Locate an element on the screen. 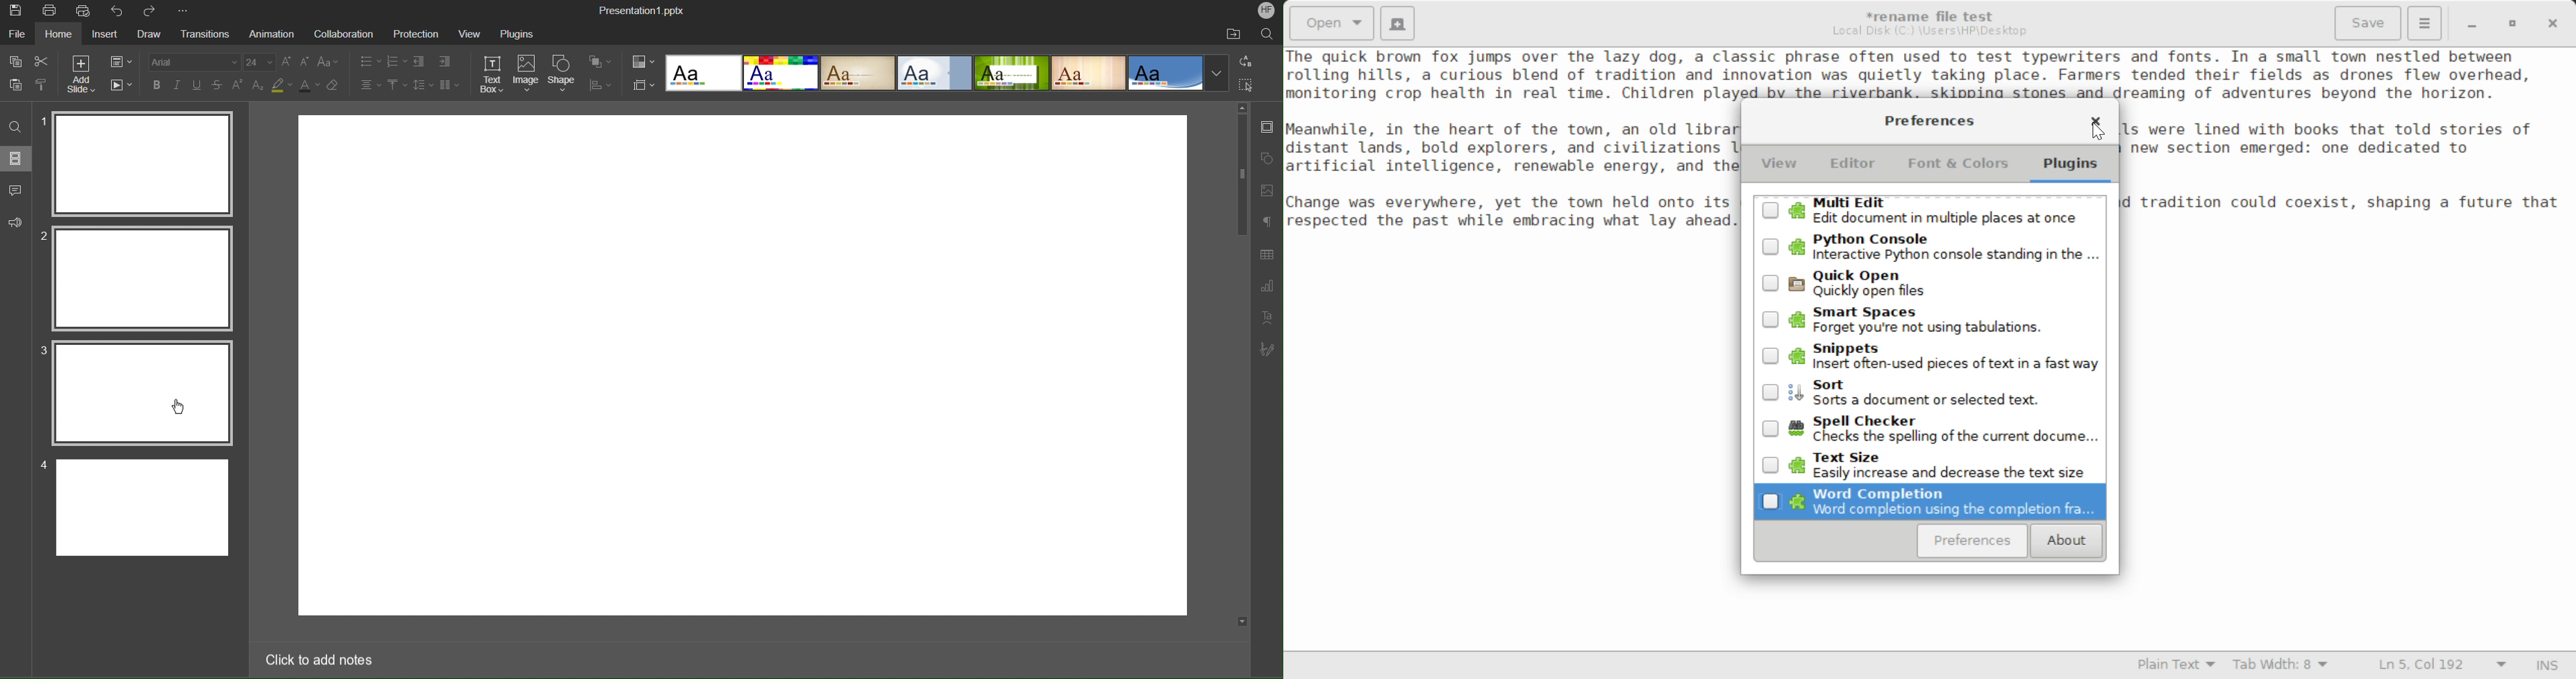  Playback is located at coordinates (120, 83).